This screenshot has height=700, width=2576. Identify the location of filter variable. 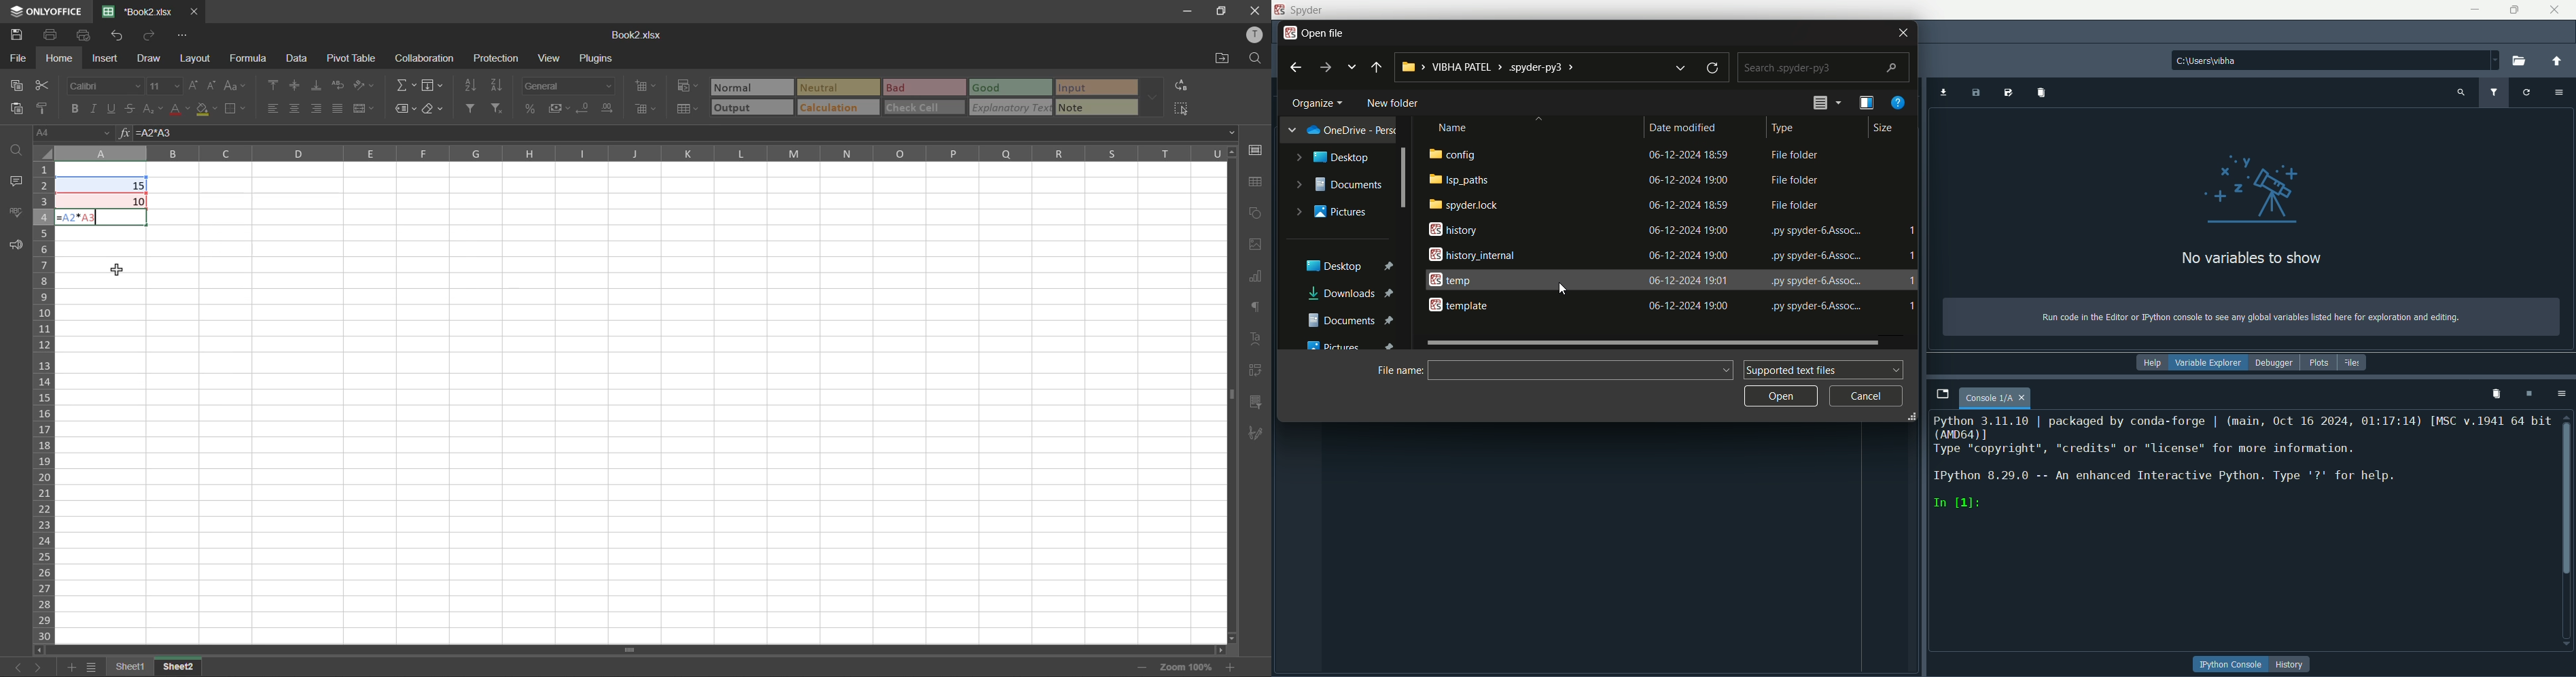
(2494, 92).